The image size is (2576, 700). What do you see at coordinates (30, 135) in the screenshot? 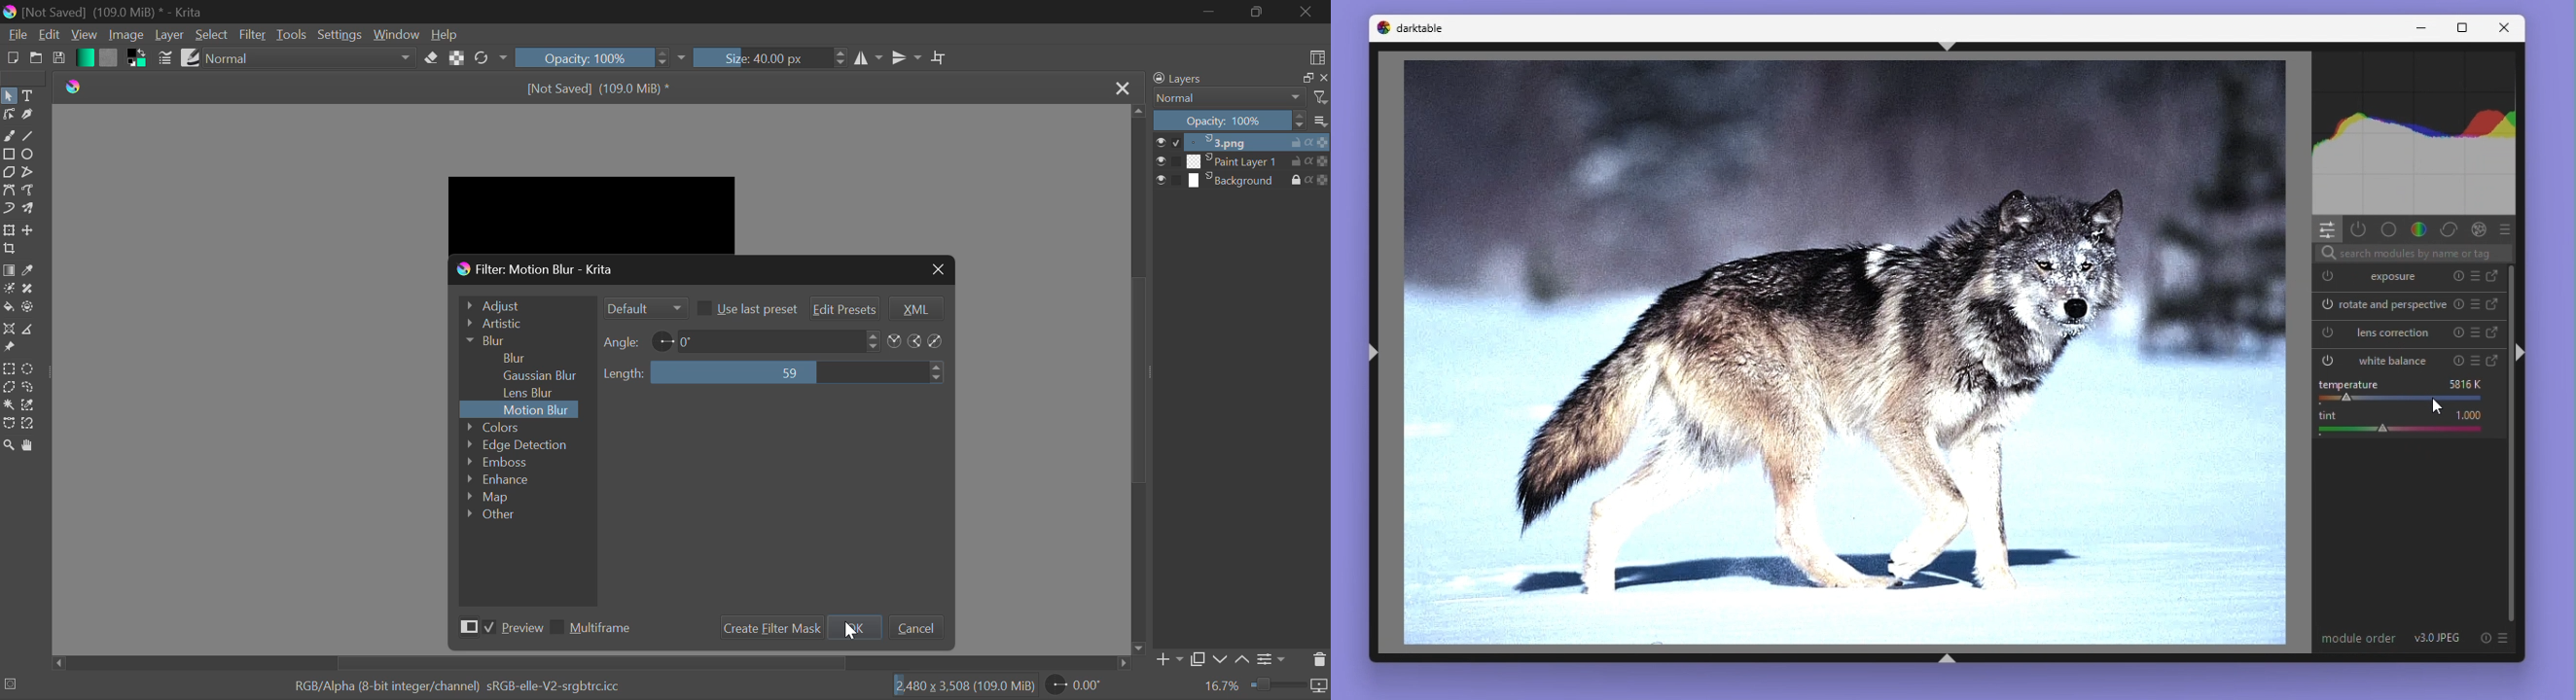
I see `Line` at bounding box center [30, 135].